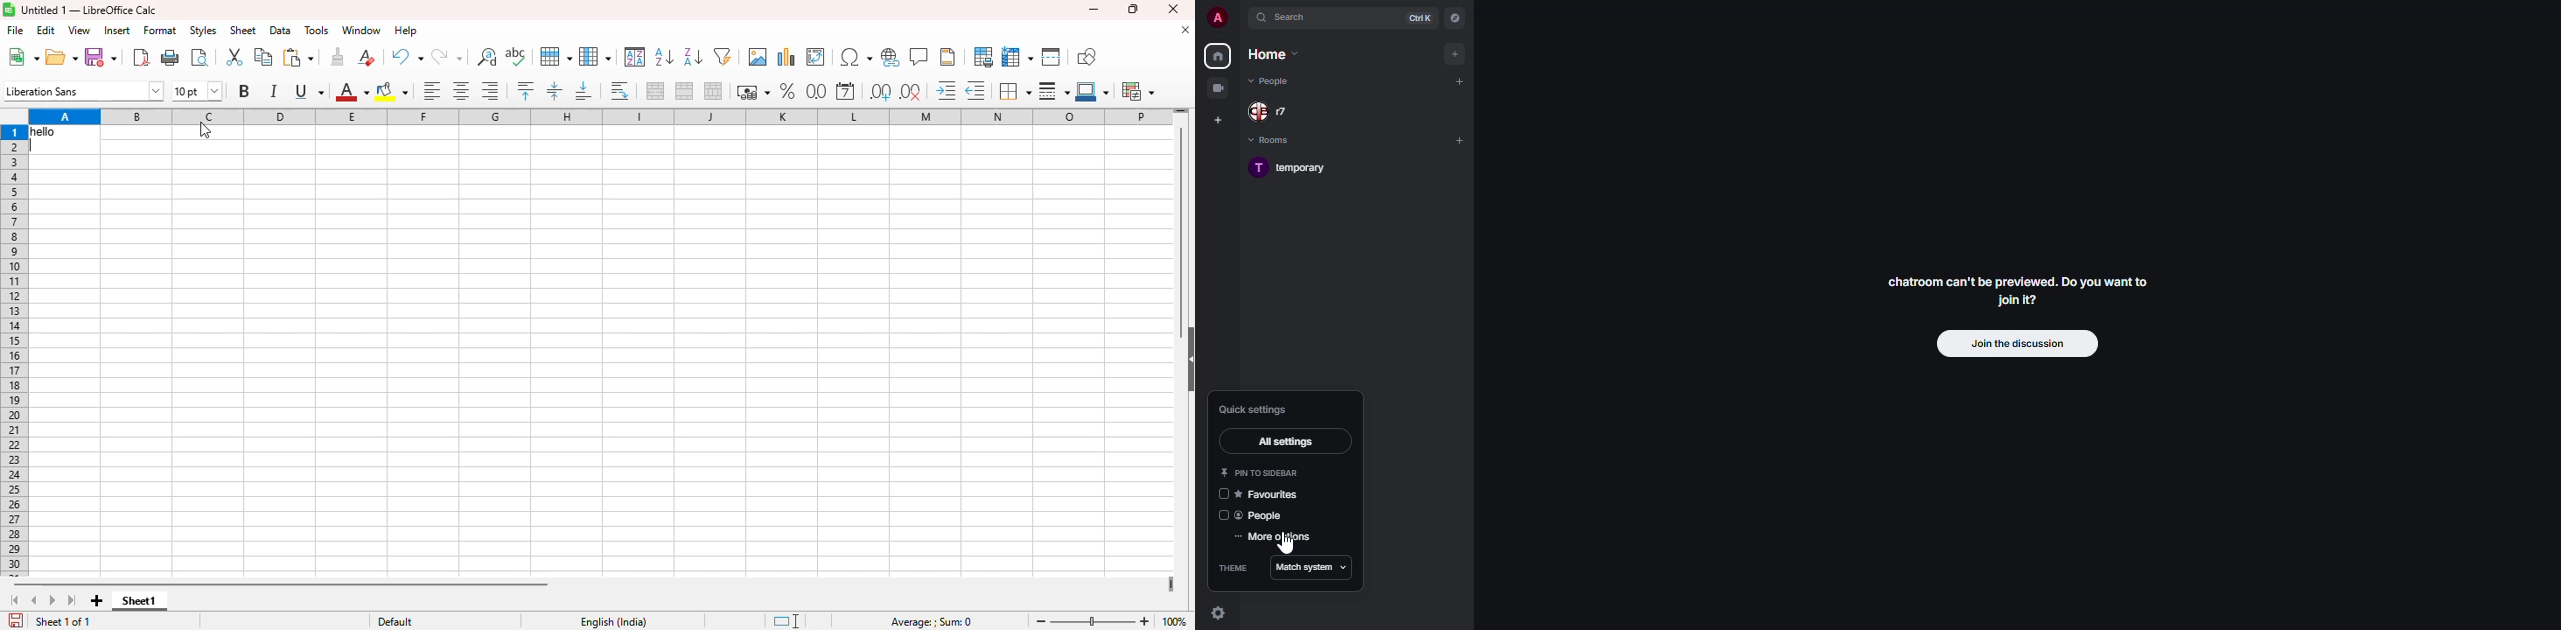 The height and width of the screenshot is (644, 2576). I want to click on minimize, so click(1094, 9).